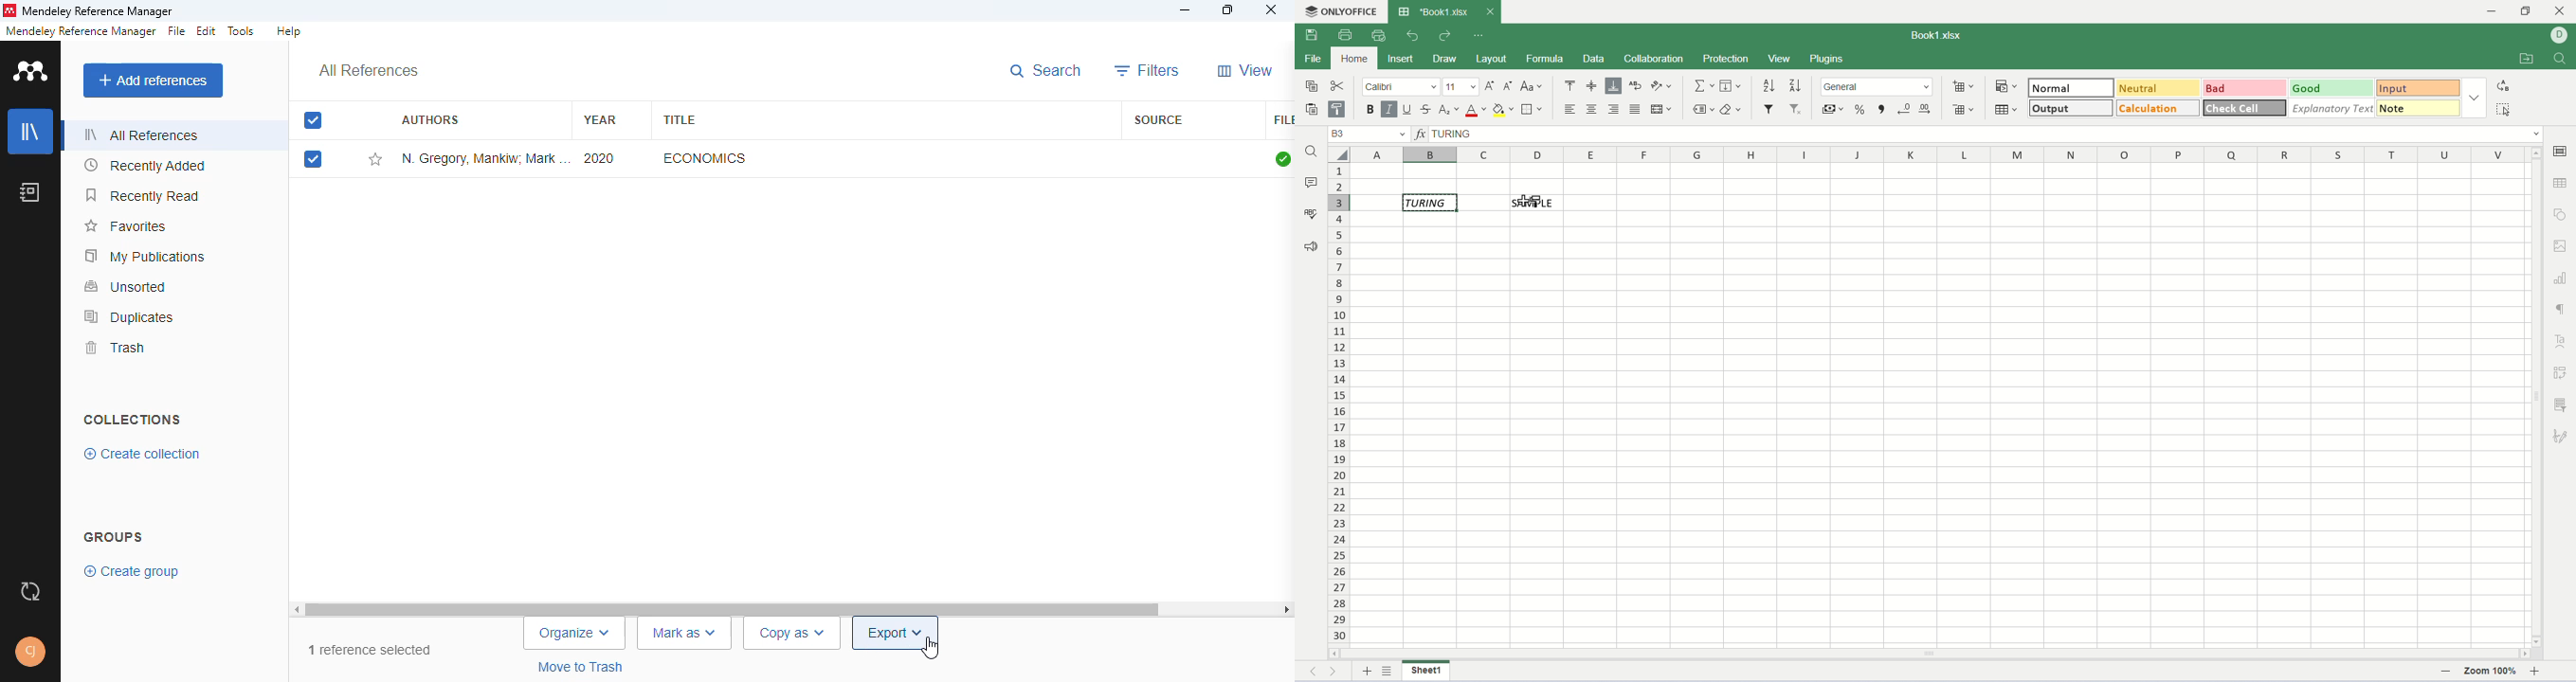  I want to click on plugins, so click(1826, 60).